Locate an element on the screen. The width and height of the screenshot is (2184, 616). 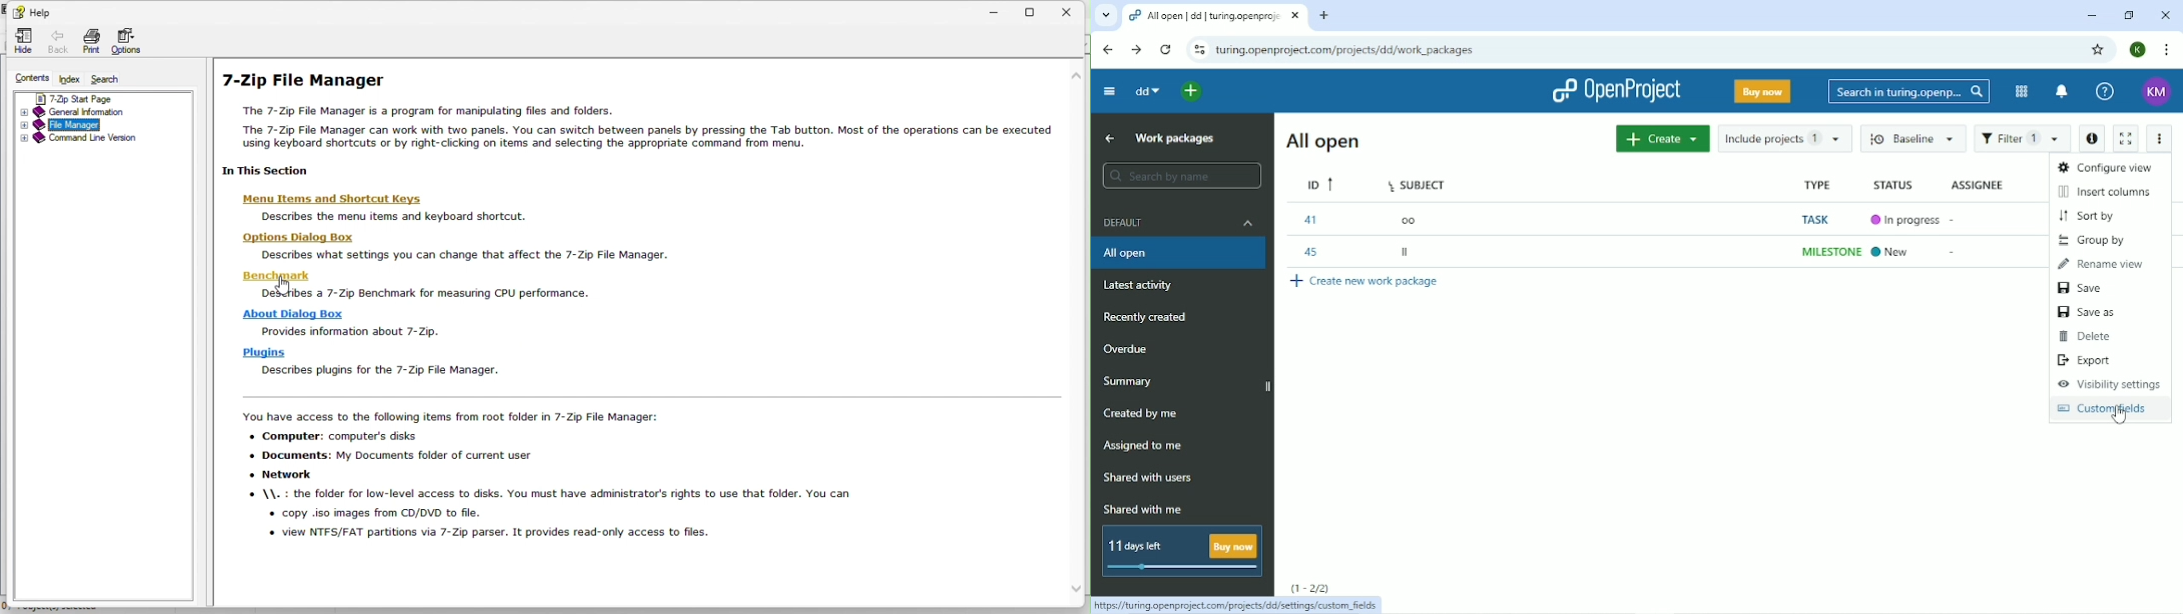
Configure view is located at coordinates (2105, 166).